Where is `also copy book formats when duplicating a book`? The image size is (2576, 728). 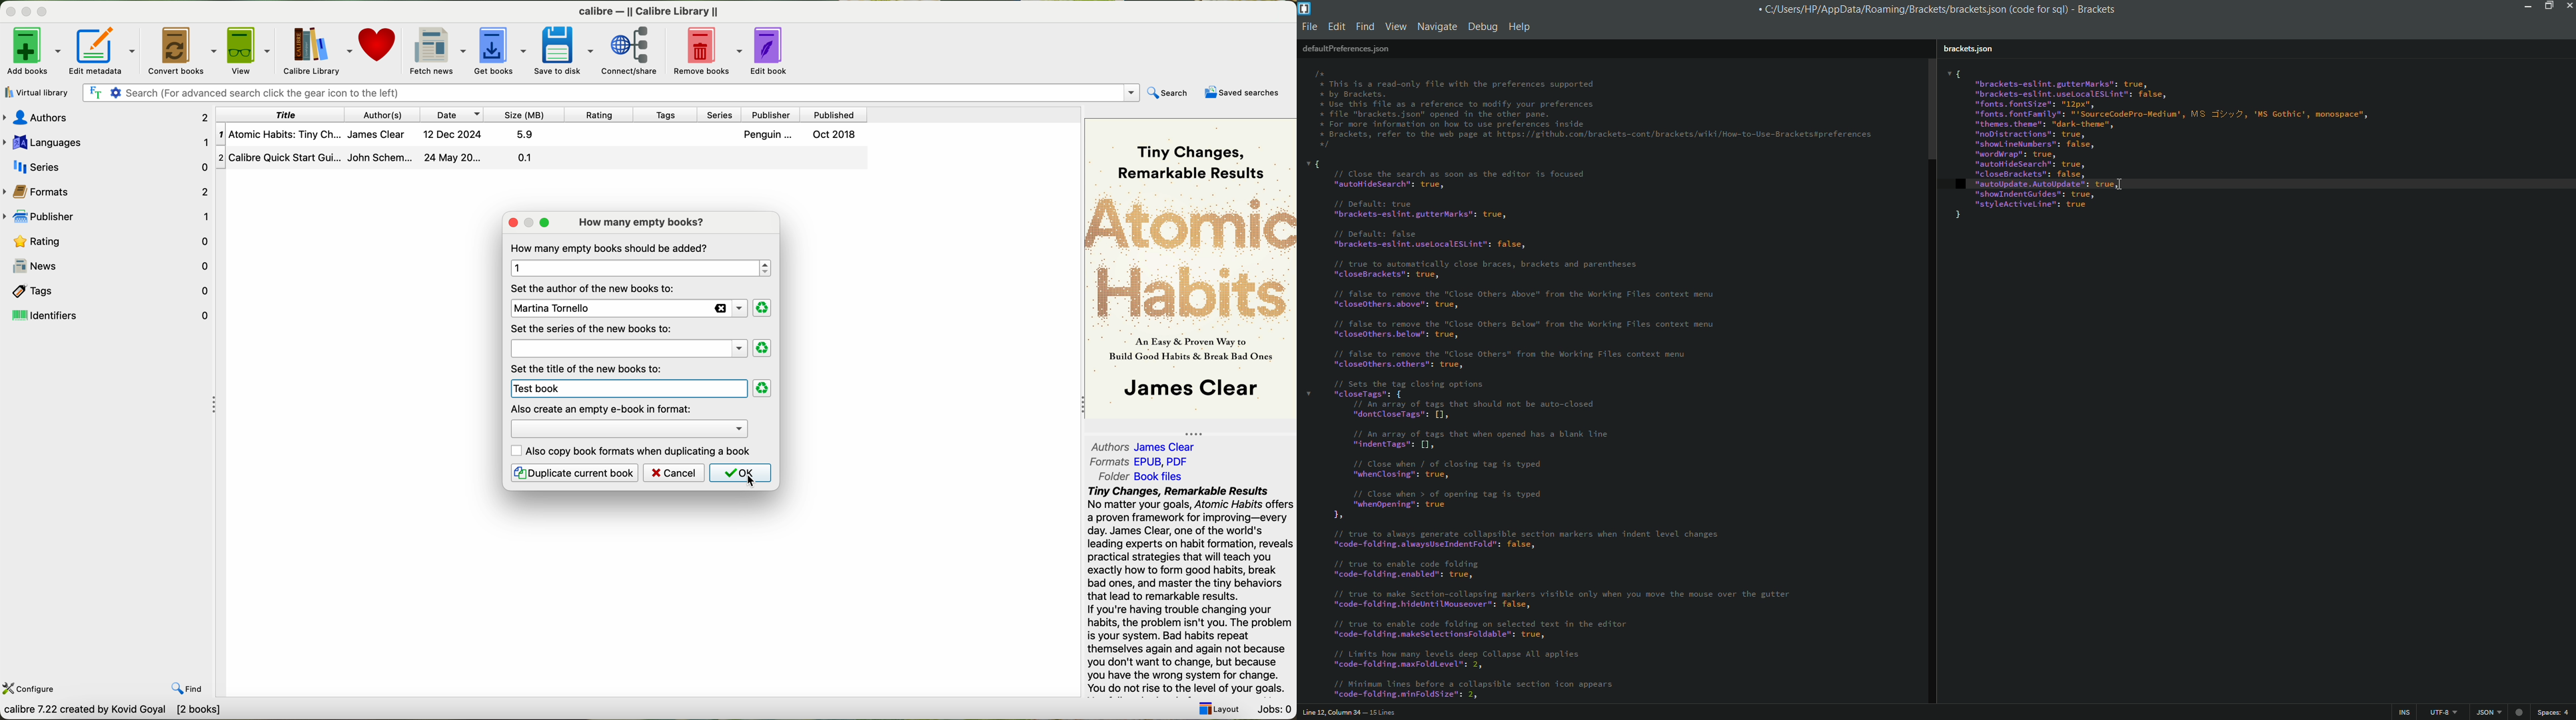 also copy book formats when duplicating a book is located at coordinates (632, 451).